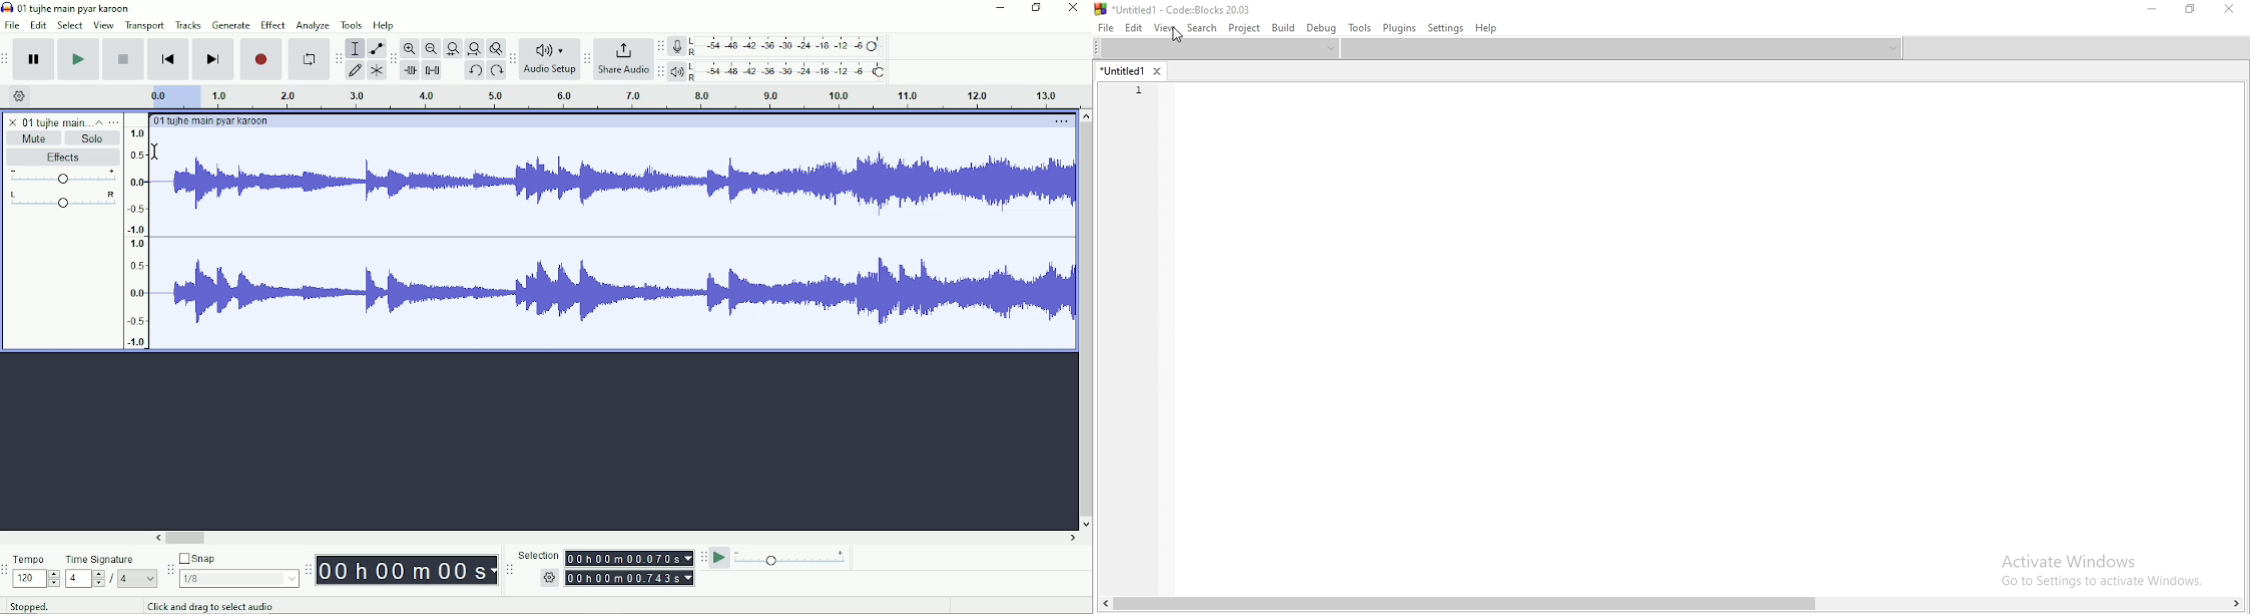 Image resolution: width=2268 pixels, height=616 pixels. Describe the element at coordinates (622, 71) in the screenshot. I see `Share Audio` at that location.